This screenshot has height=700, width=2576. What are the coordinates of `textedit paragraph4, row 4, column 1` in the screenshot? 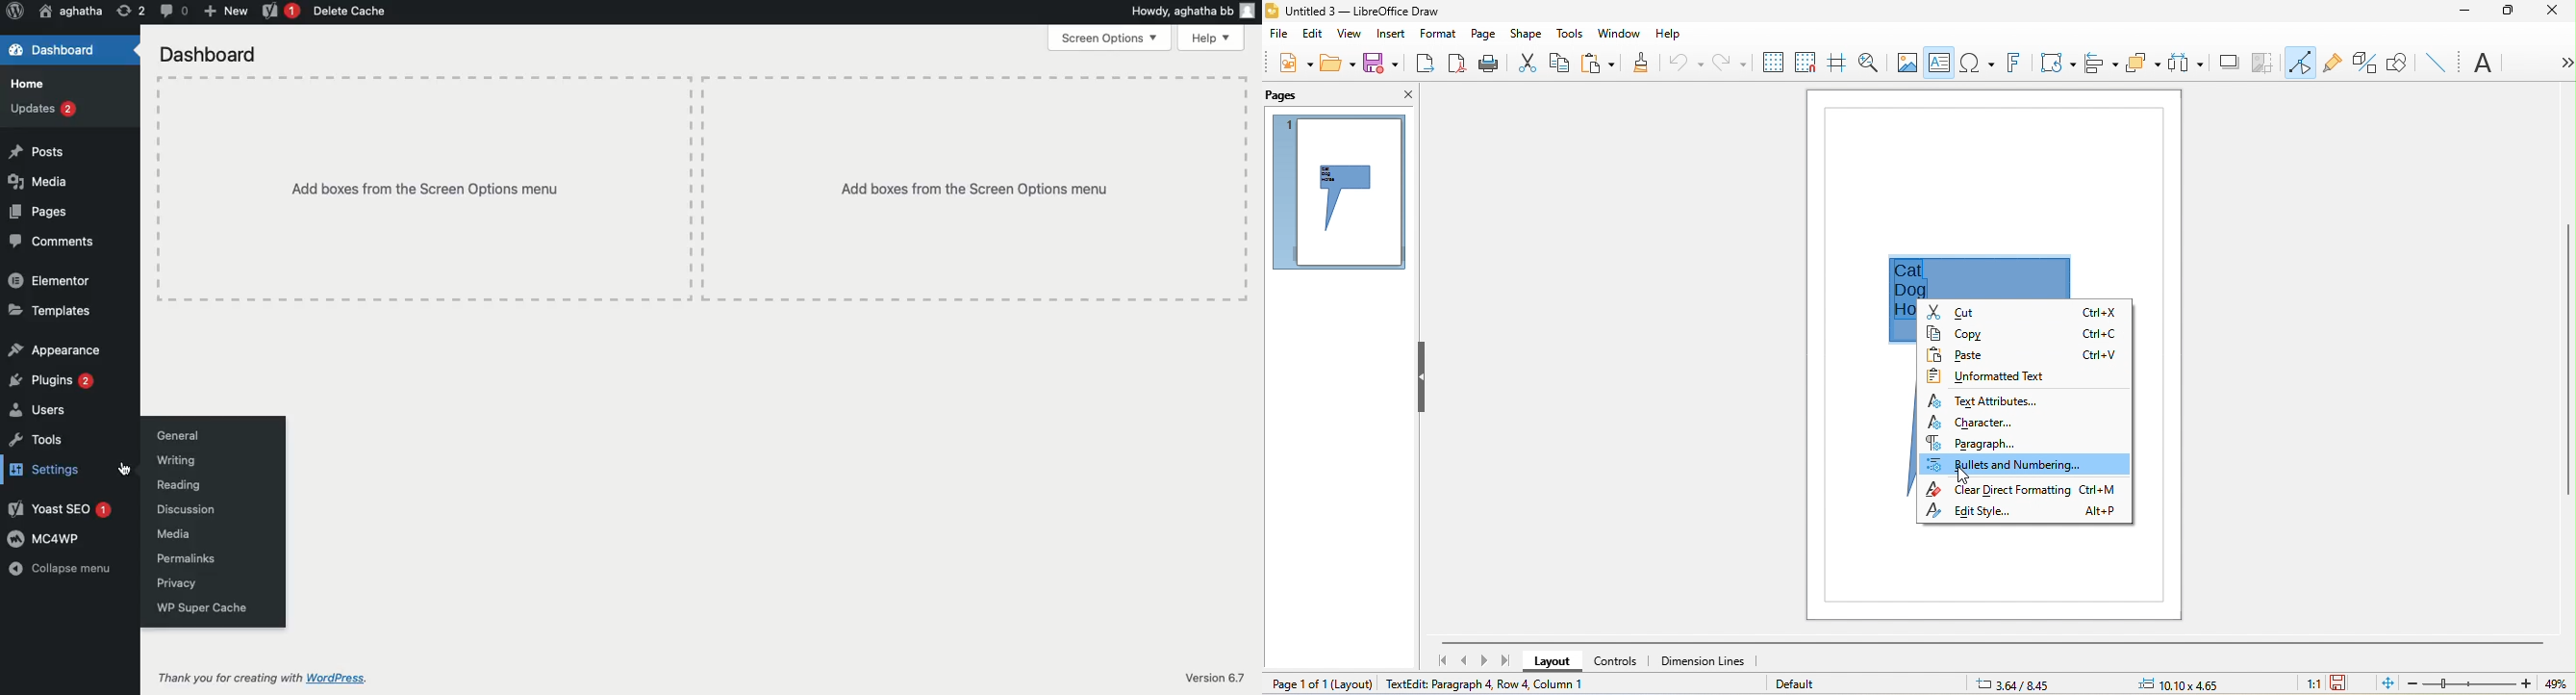 It's located at (1506, 687).